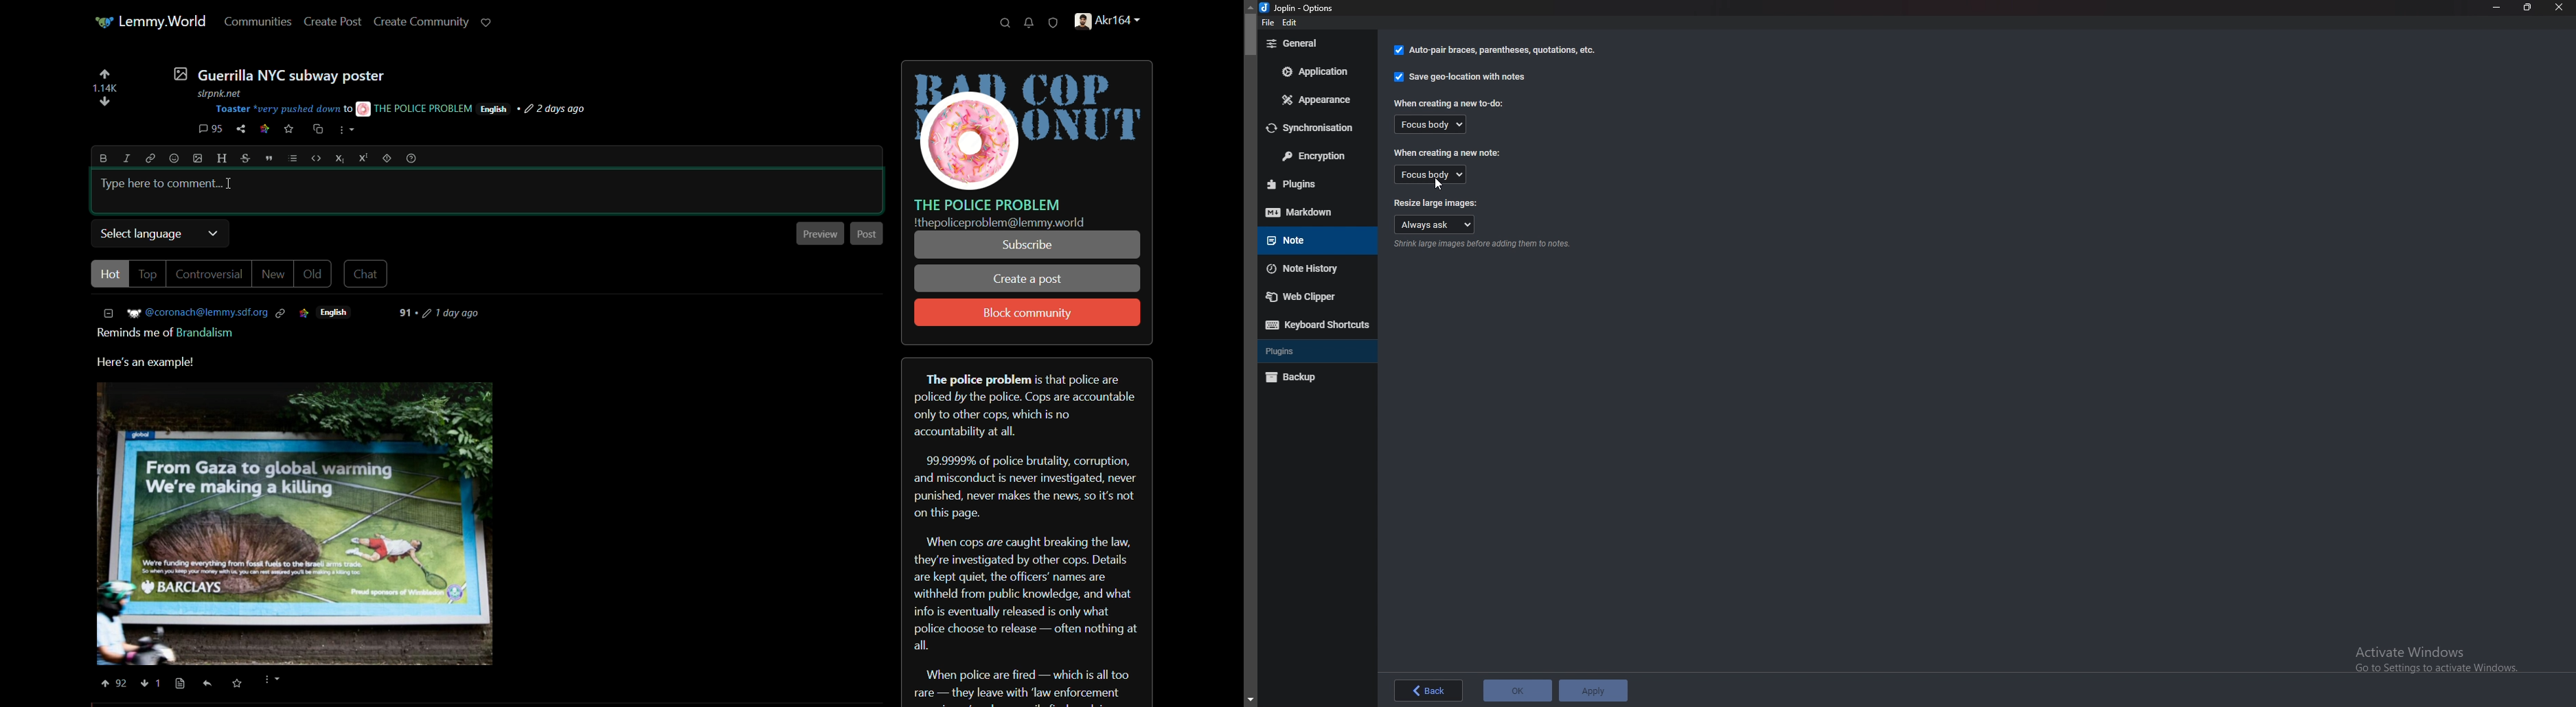  Describe the element at coordinates (1316, 325) in the screenshot. I see `Keyboard shortcuts` at that location.